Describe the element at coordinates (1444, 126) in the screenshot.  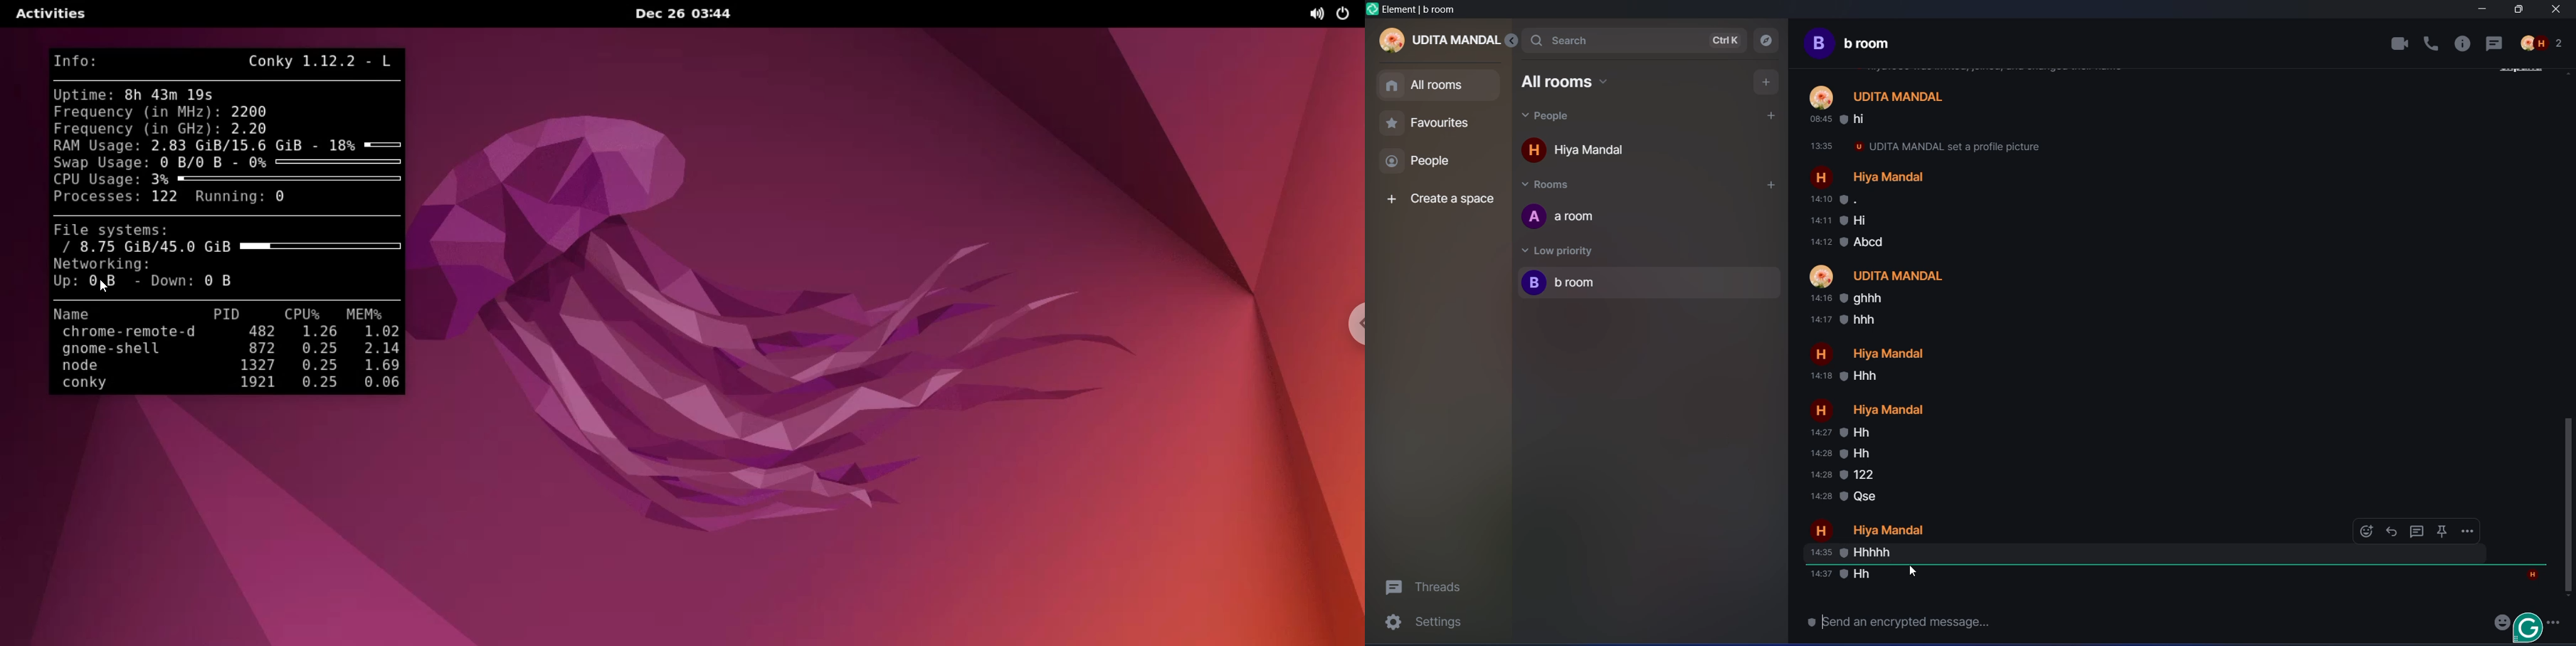
I see `Favourites` at that location.